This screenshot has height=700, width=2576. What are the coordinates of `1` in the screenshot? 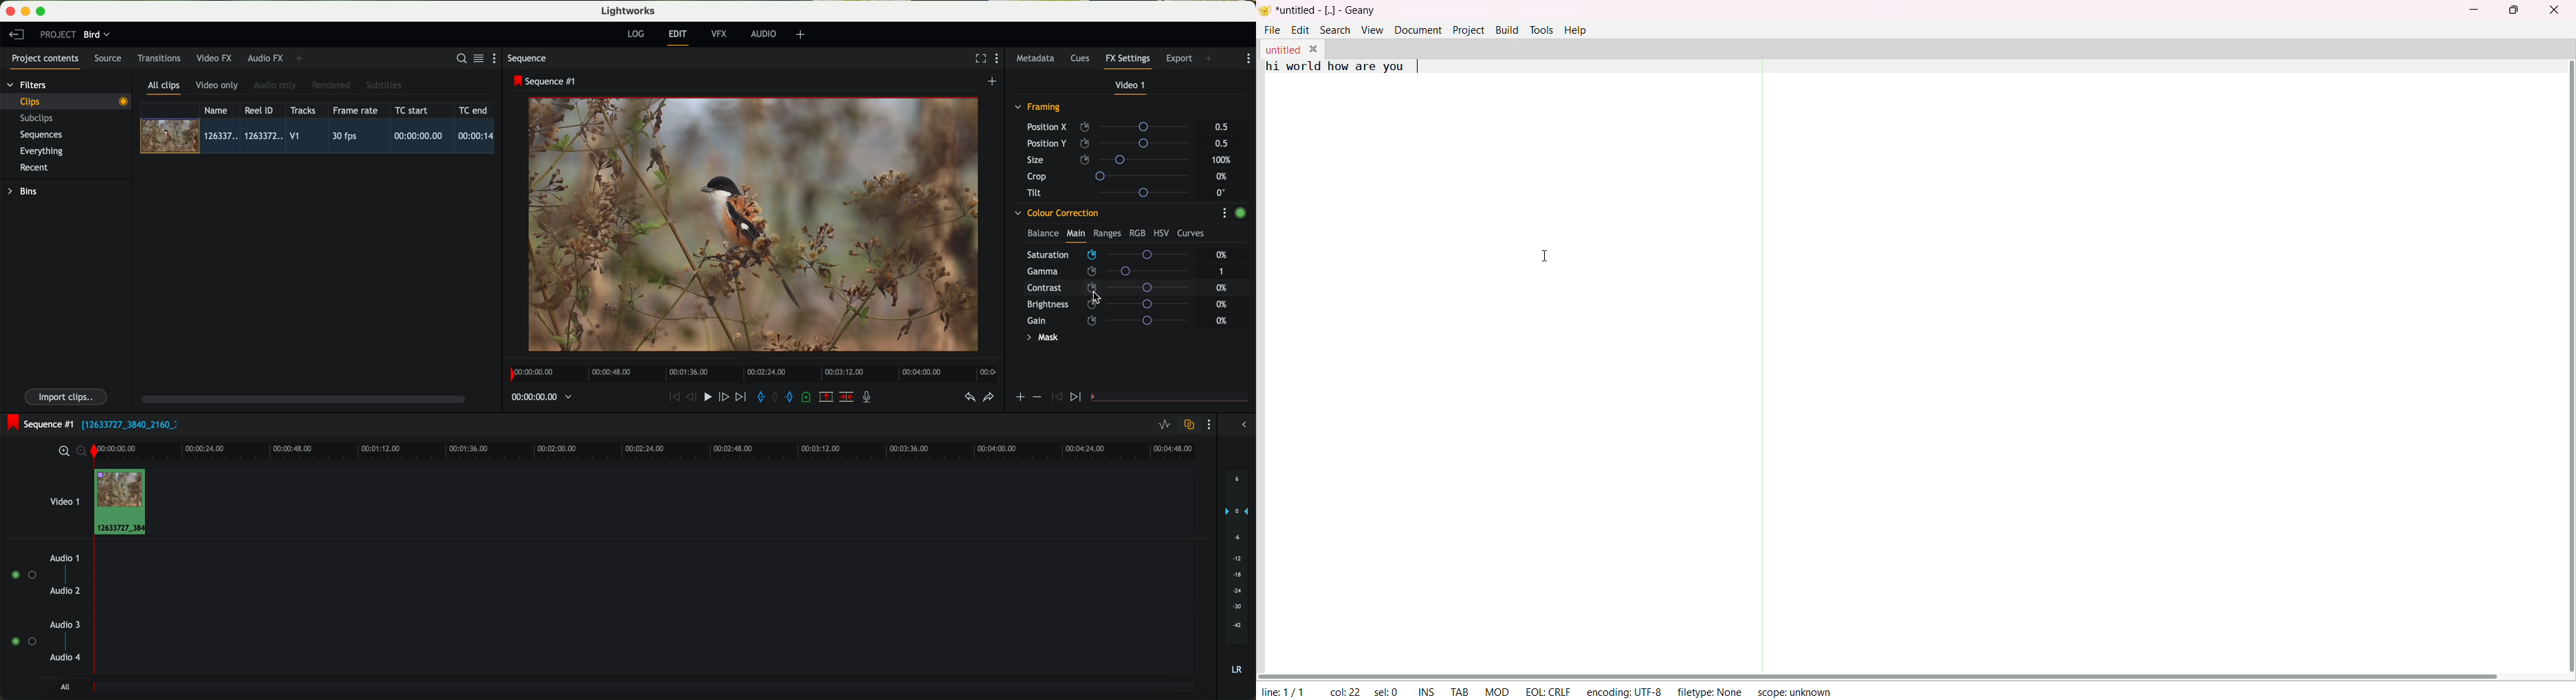 It's located at (1222, 272).